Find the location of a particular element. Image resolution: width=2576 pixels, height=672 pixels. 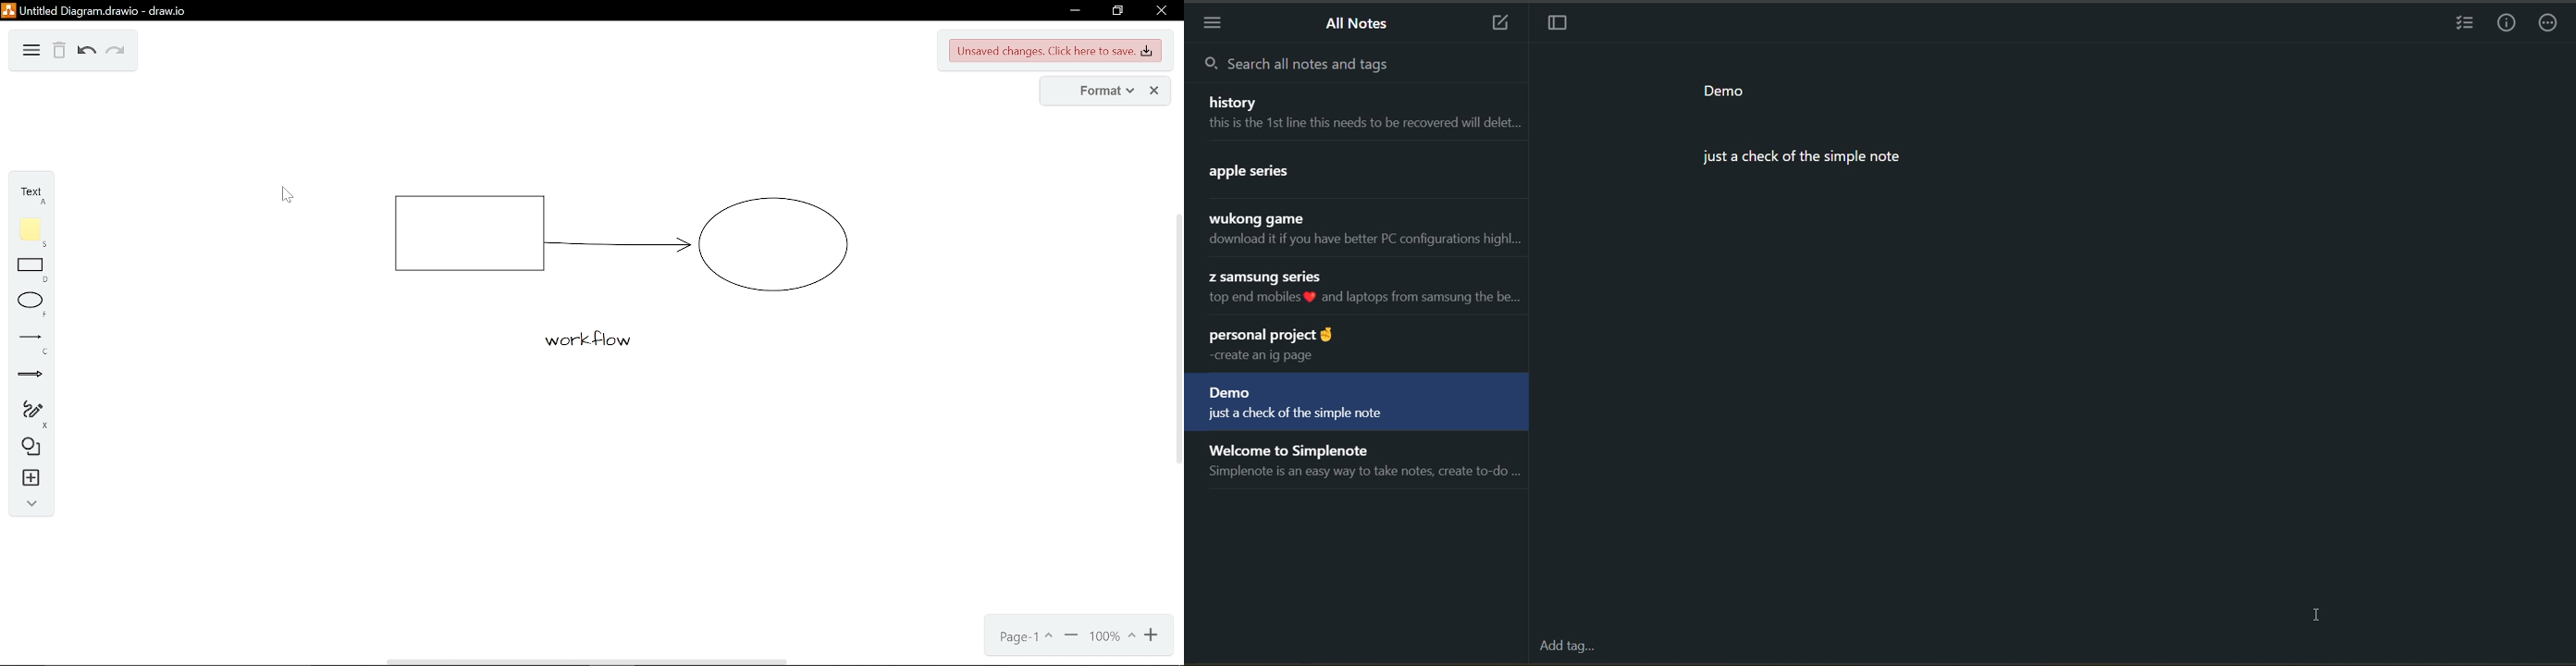

cursor is located at coordinates (284, 195).